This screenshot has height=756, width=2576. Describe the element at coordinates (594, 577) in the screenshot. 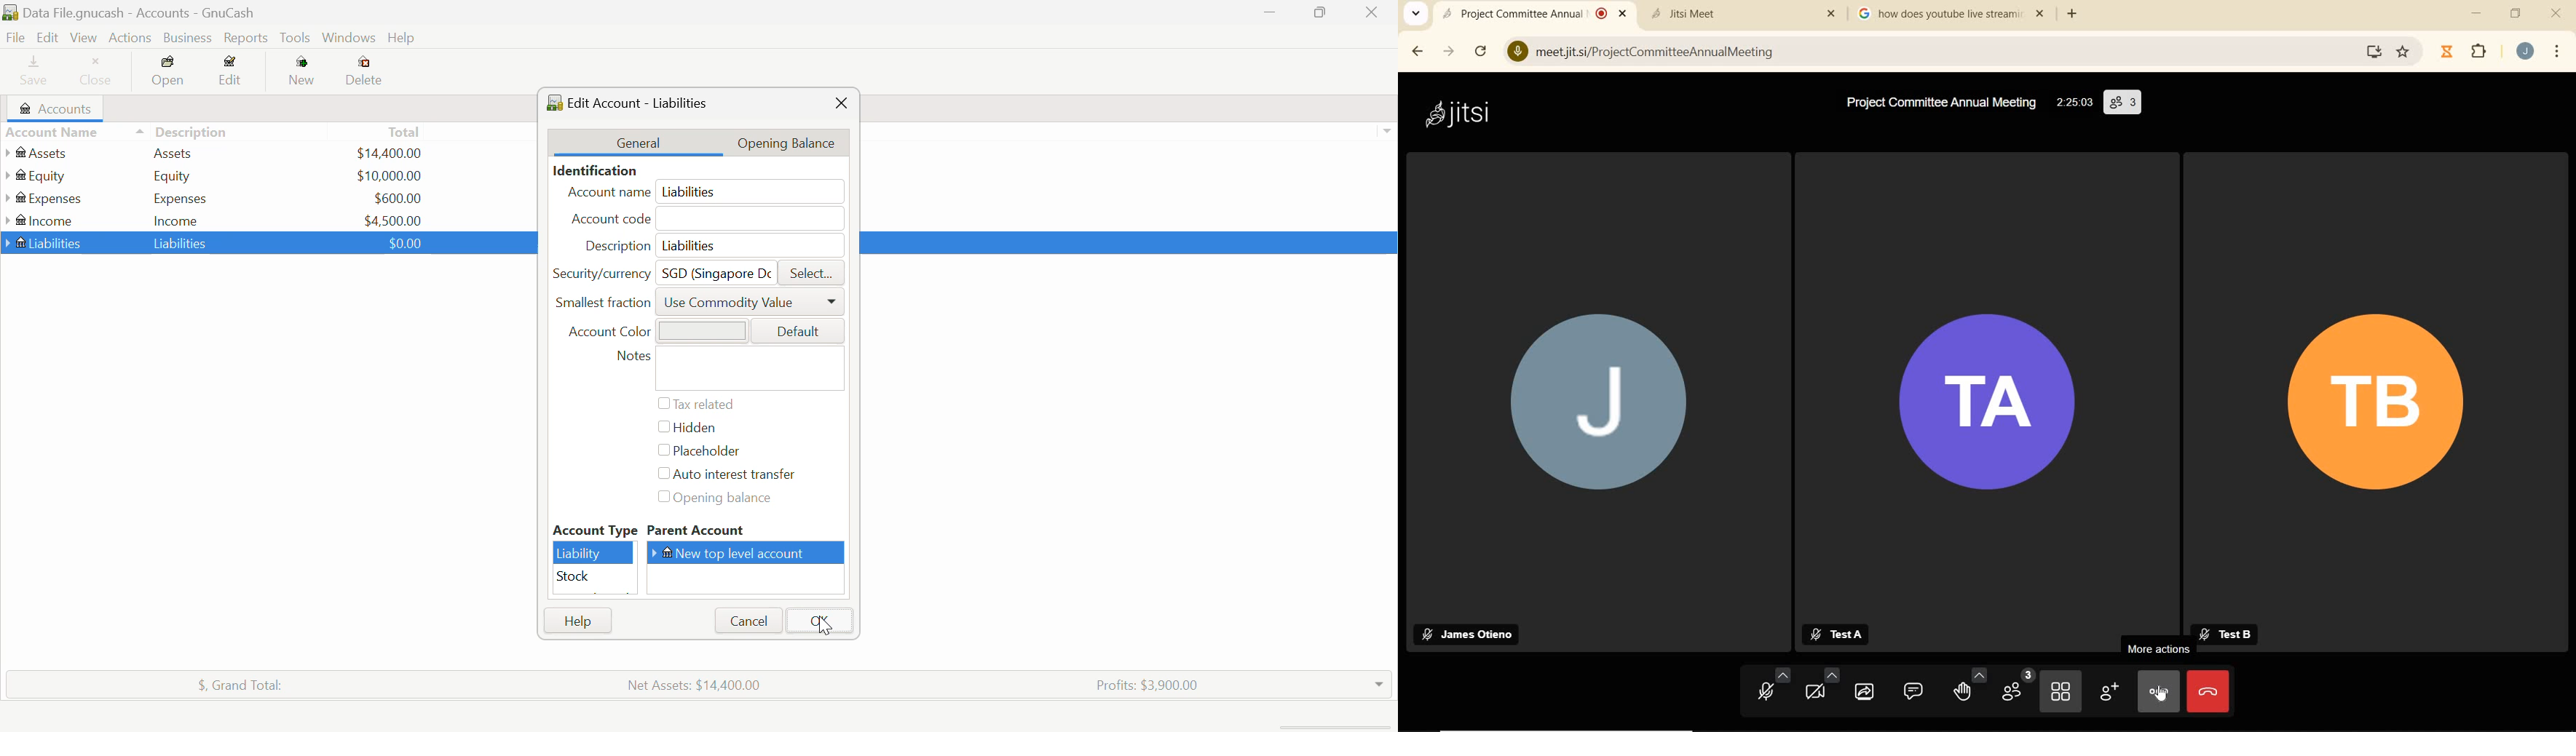

I see `Stock` at that location.